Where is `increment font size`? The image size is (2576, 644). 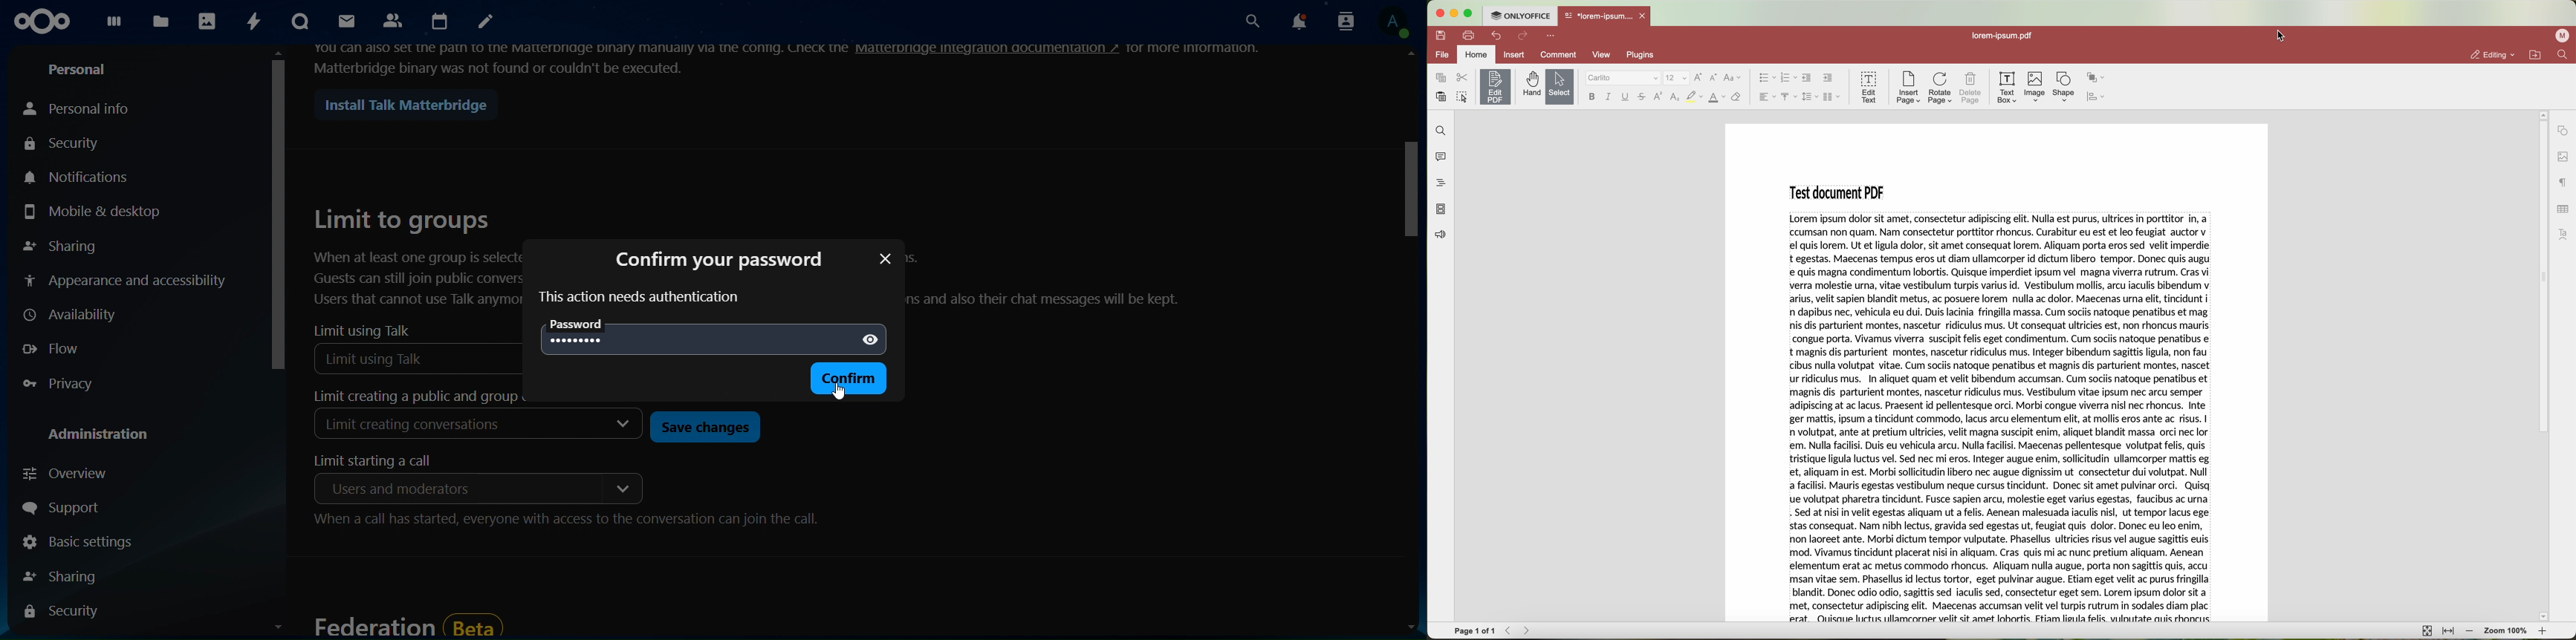
increment font size is located at coordinates (1698, 78).